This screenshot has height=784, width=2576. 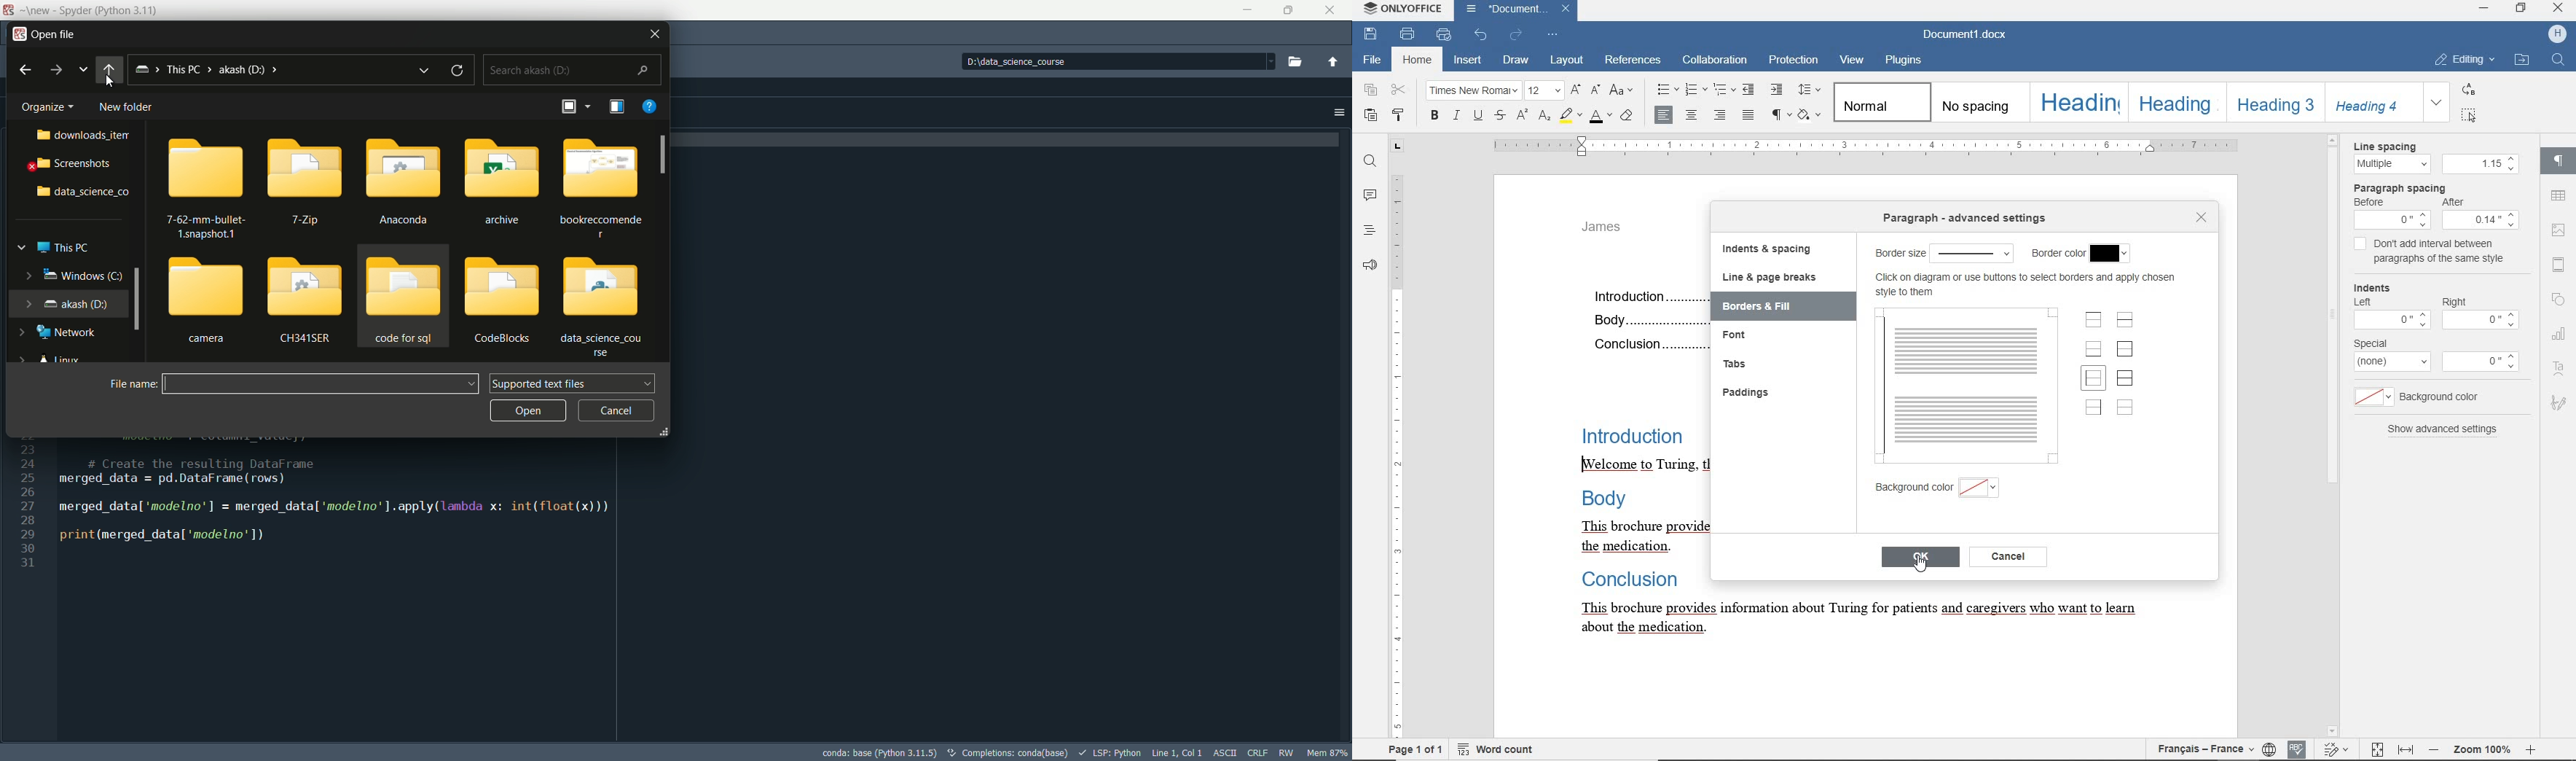 I want to click on justified, so click(x=1748, y=114).